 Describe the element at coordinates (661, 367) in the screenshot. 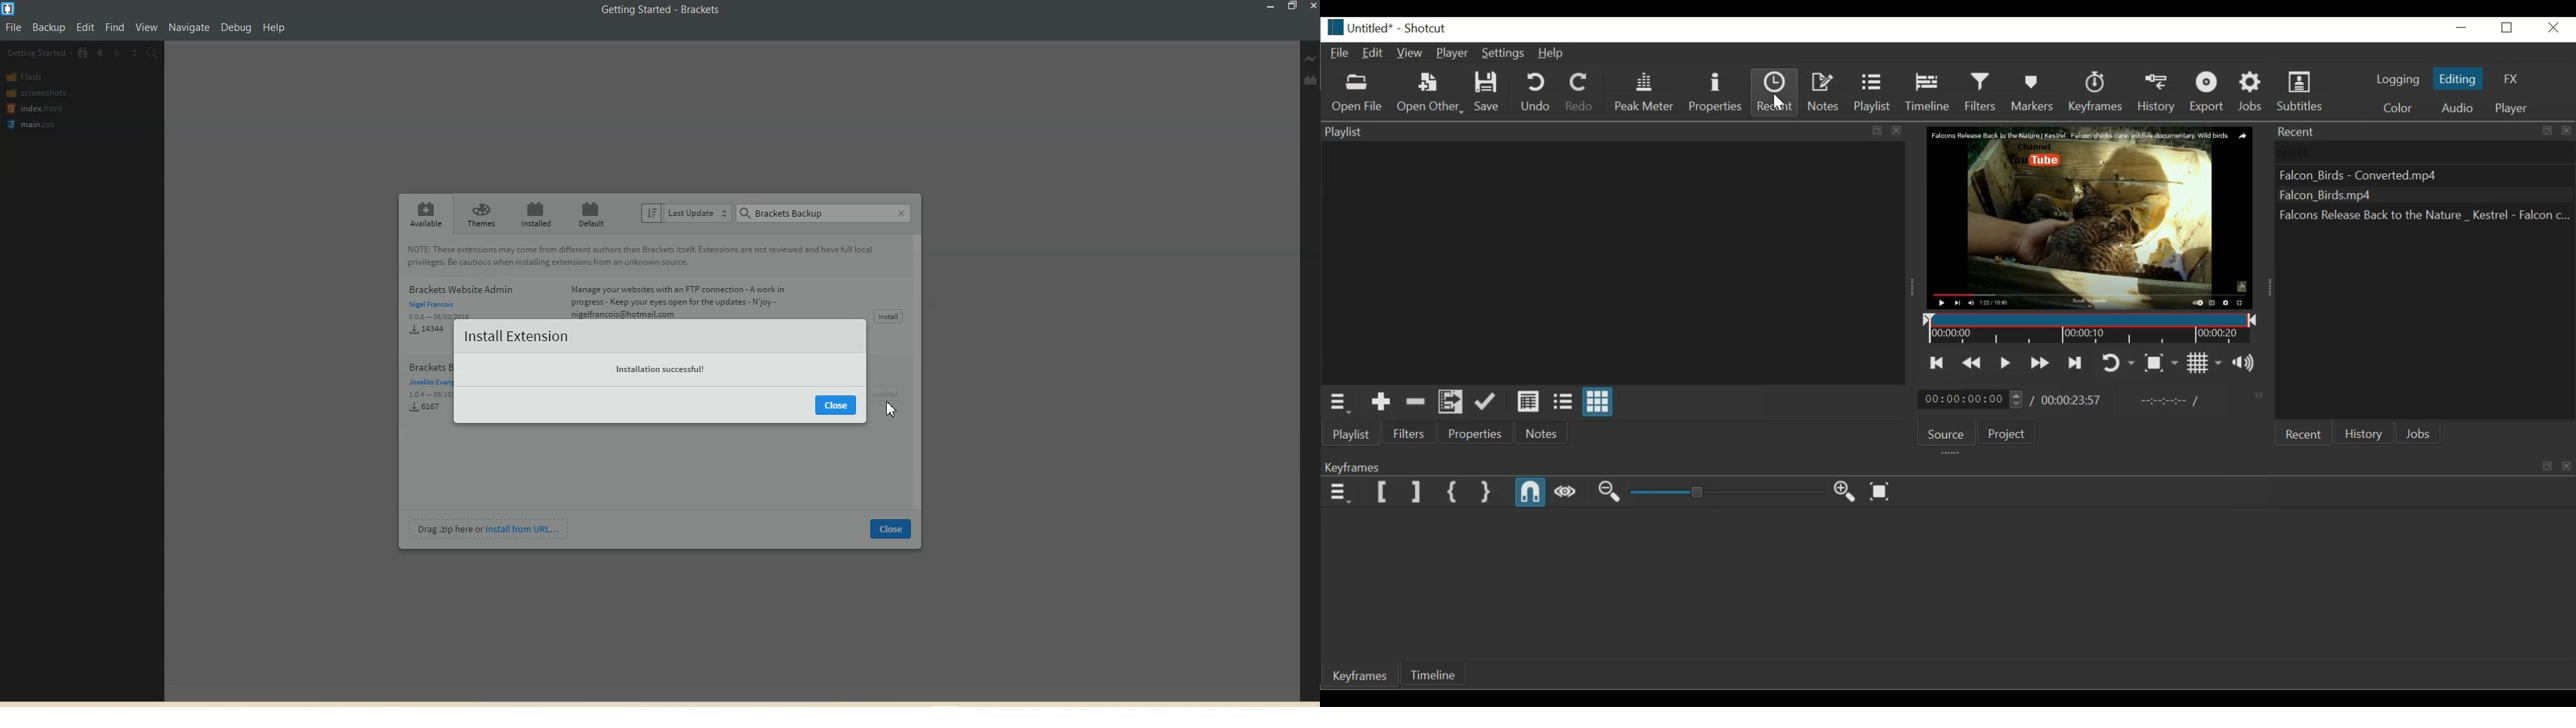

I see `Installation Successful` at that location.